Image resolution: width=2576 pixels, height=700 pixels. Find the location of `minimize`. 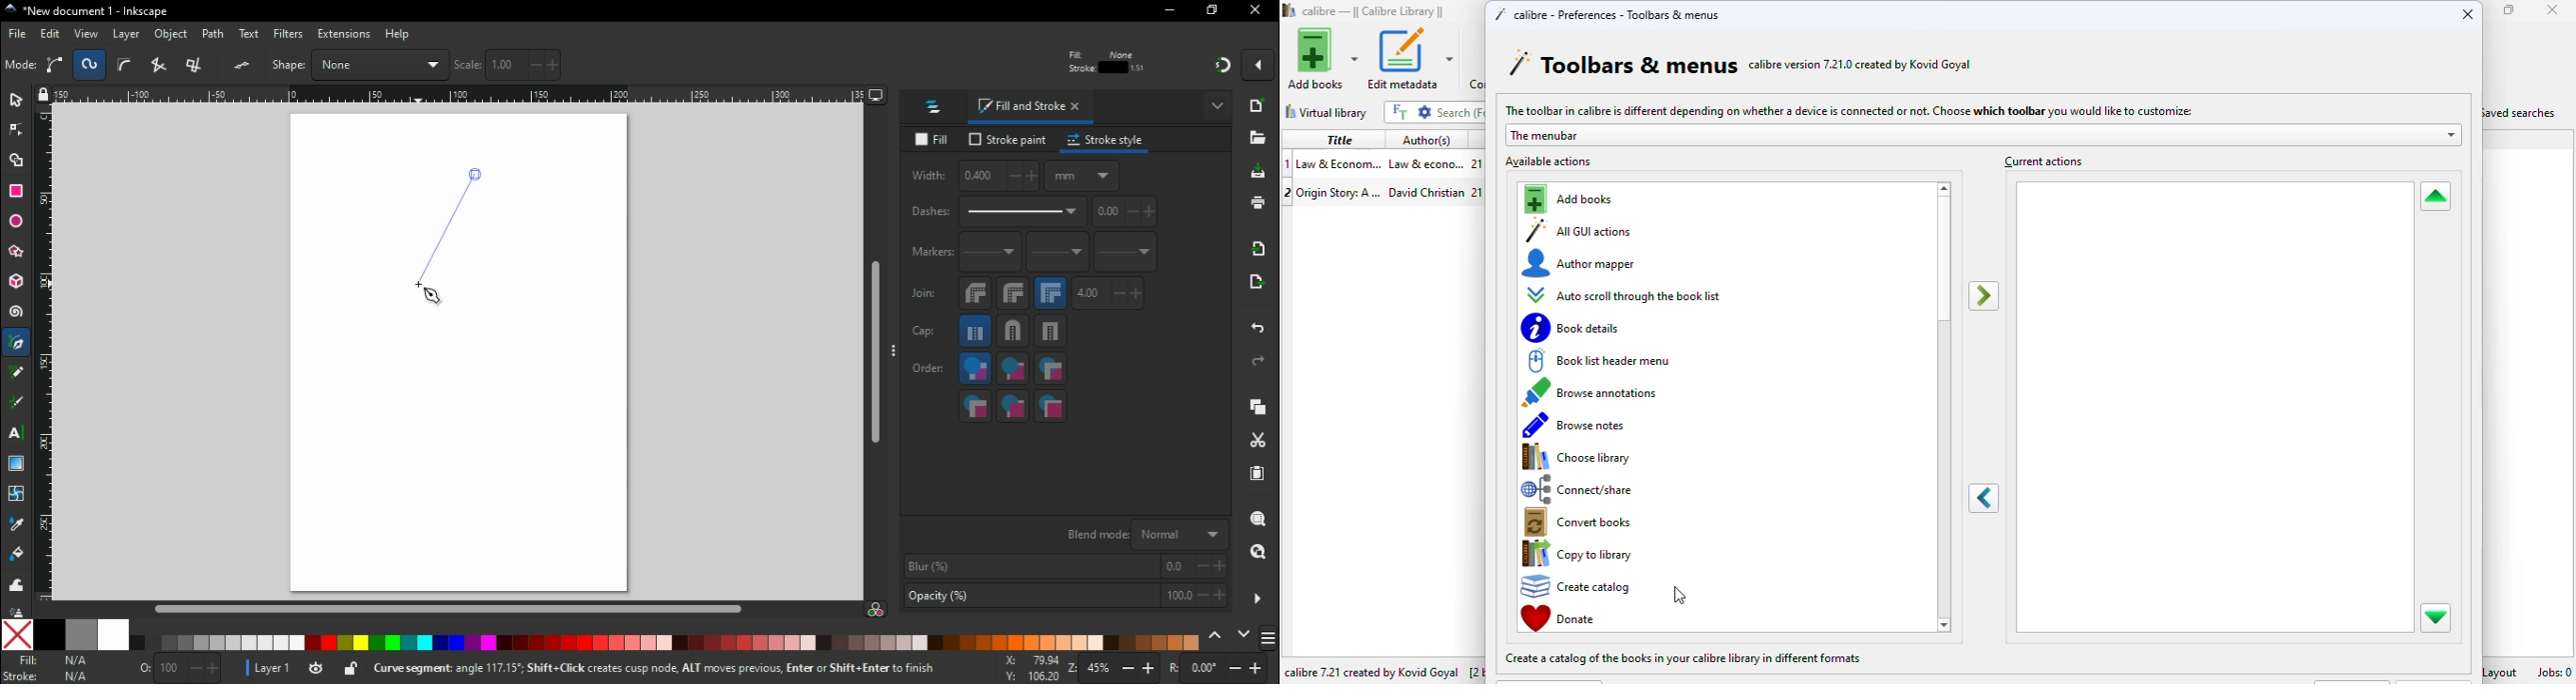

minimize is located at coordinates (1169, 11).